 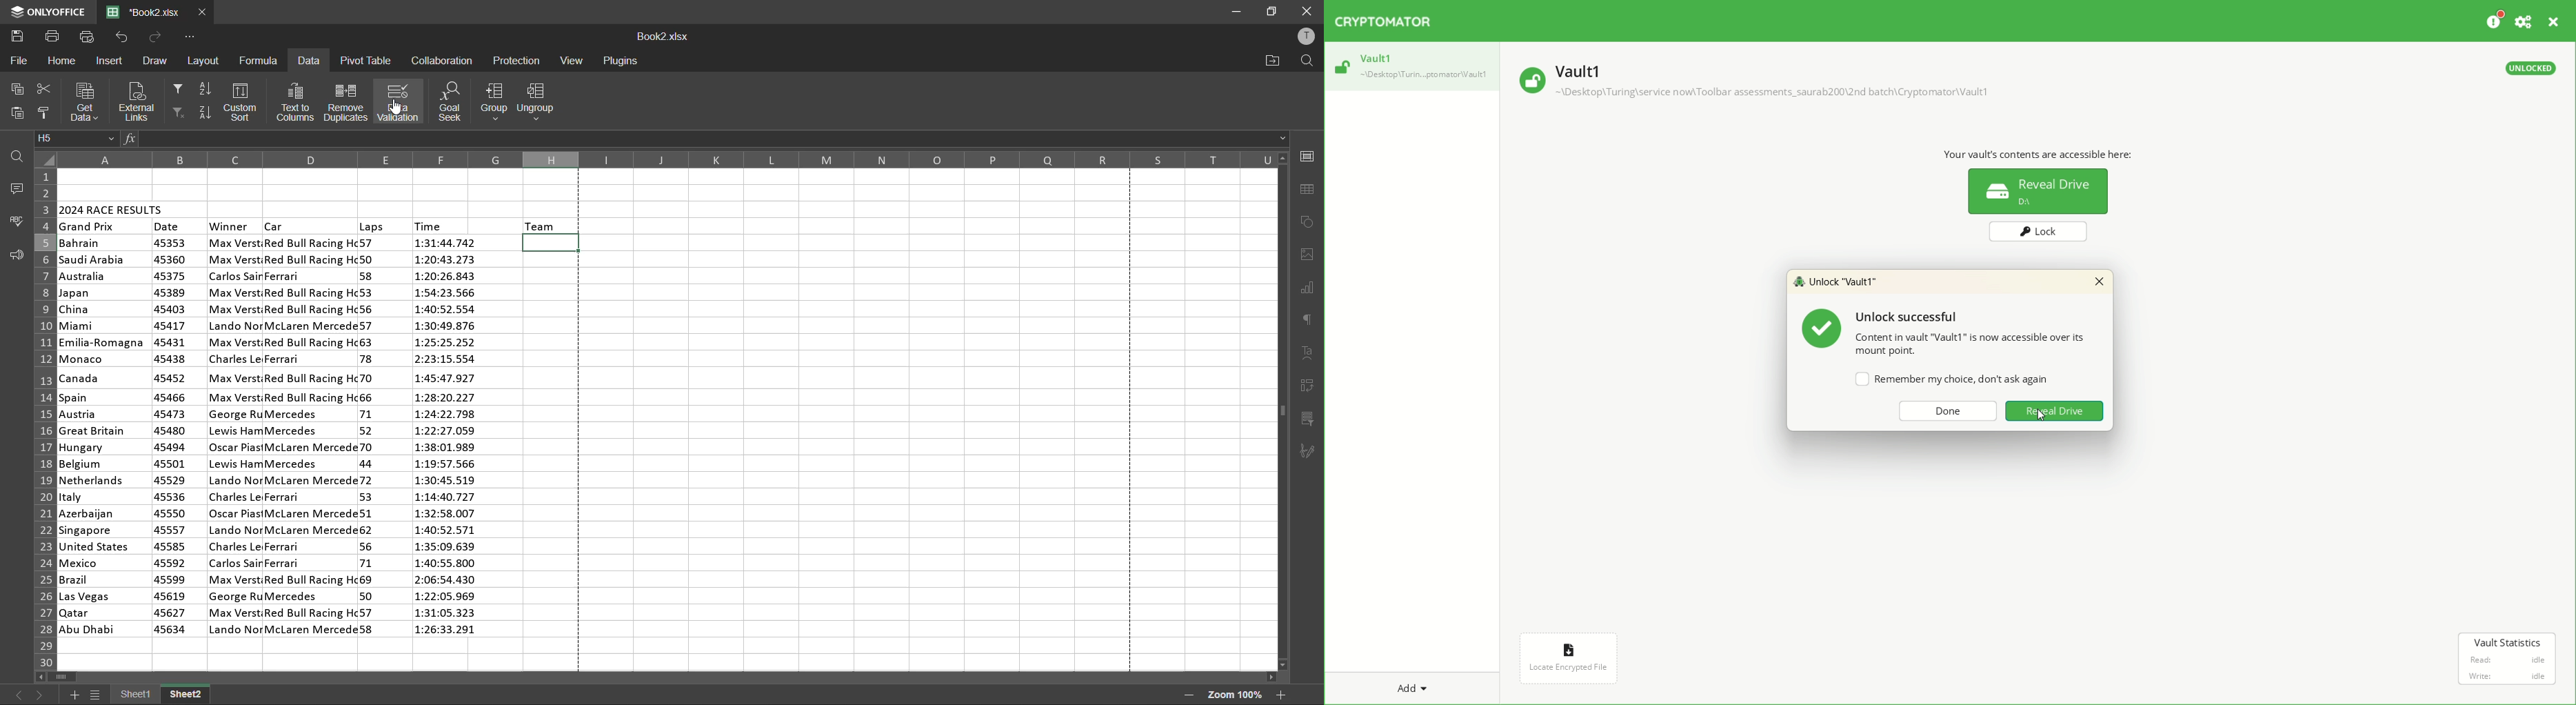 What do you see at coordinates (103, 436) in the screenshot?
I see `country names` at bounding box center [103, 436].